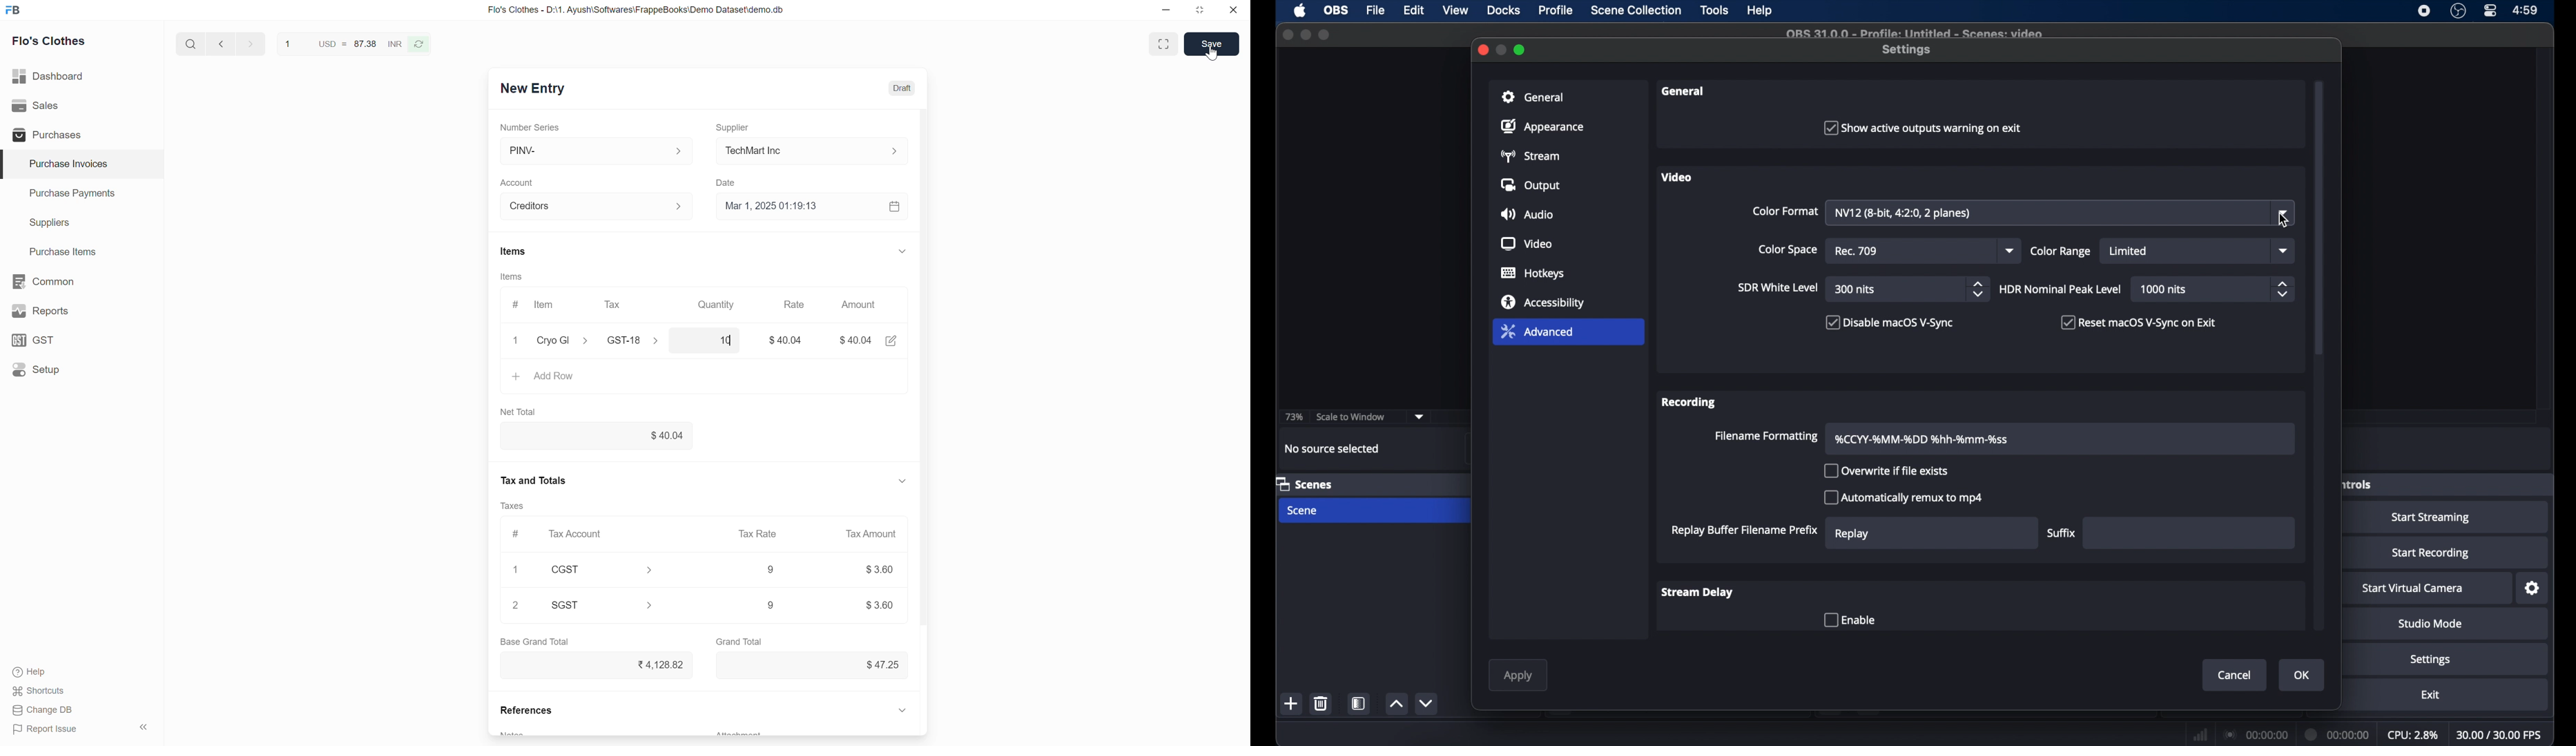 This screenshot has height=756, width=2576. Describe the element at coordinates (859, 339) in the screenshot. I see `$40.04` at that location.